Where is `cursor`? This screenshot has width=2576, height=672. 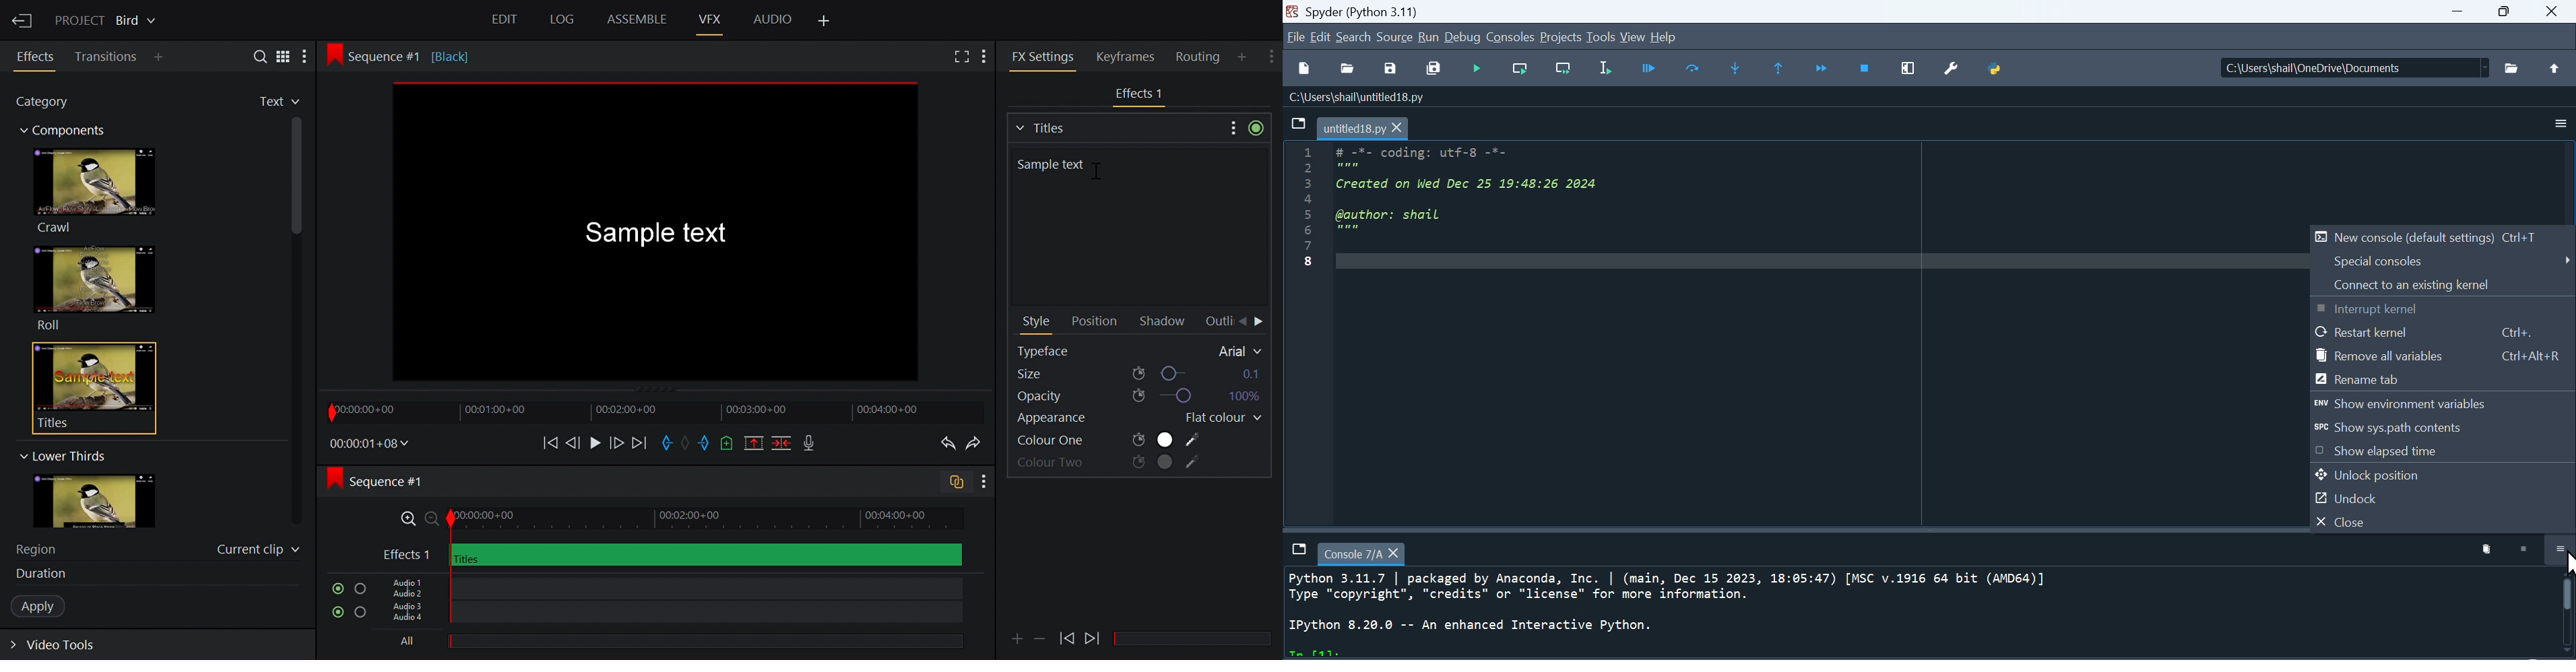 cursor is located at coordinates (2568, 566).